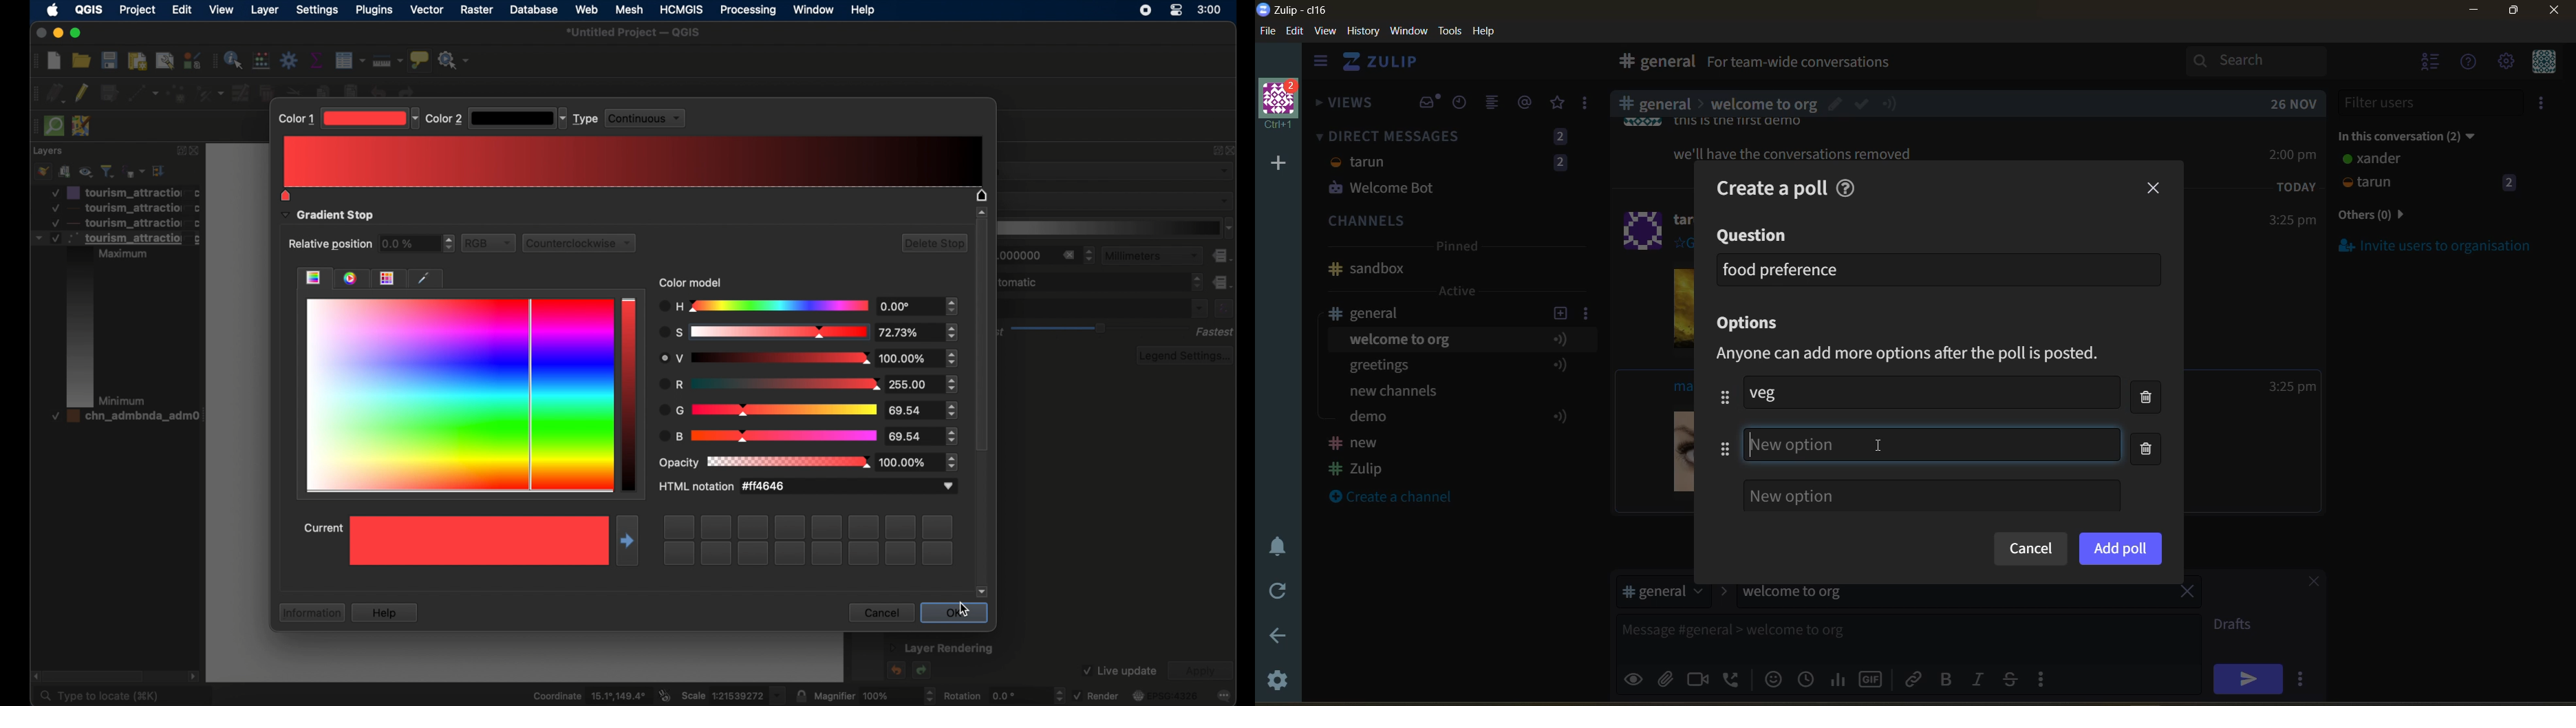  I want to click on drafts, so click(2237, 626).